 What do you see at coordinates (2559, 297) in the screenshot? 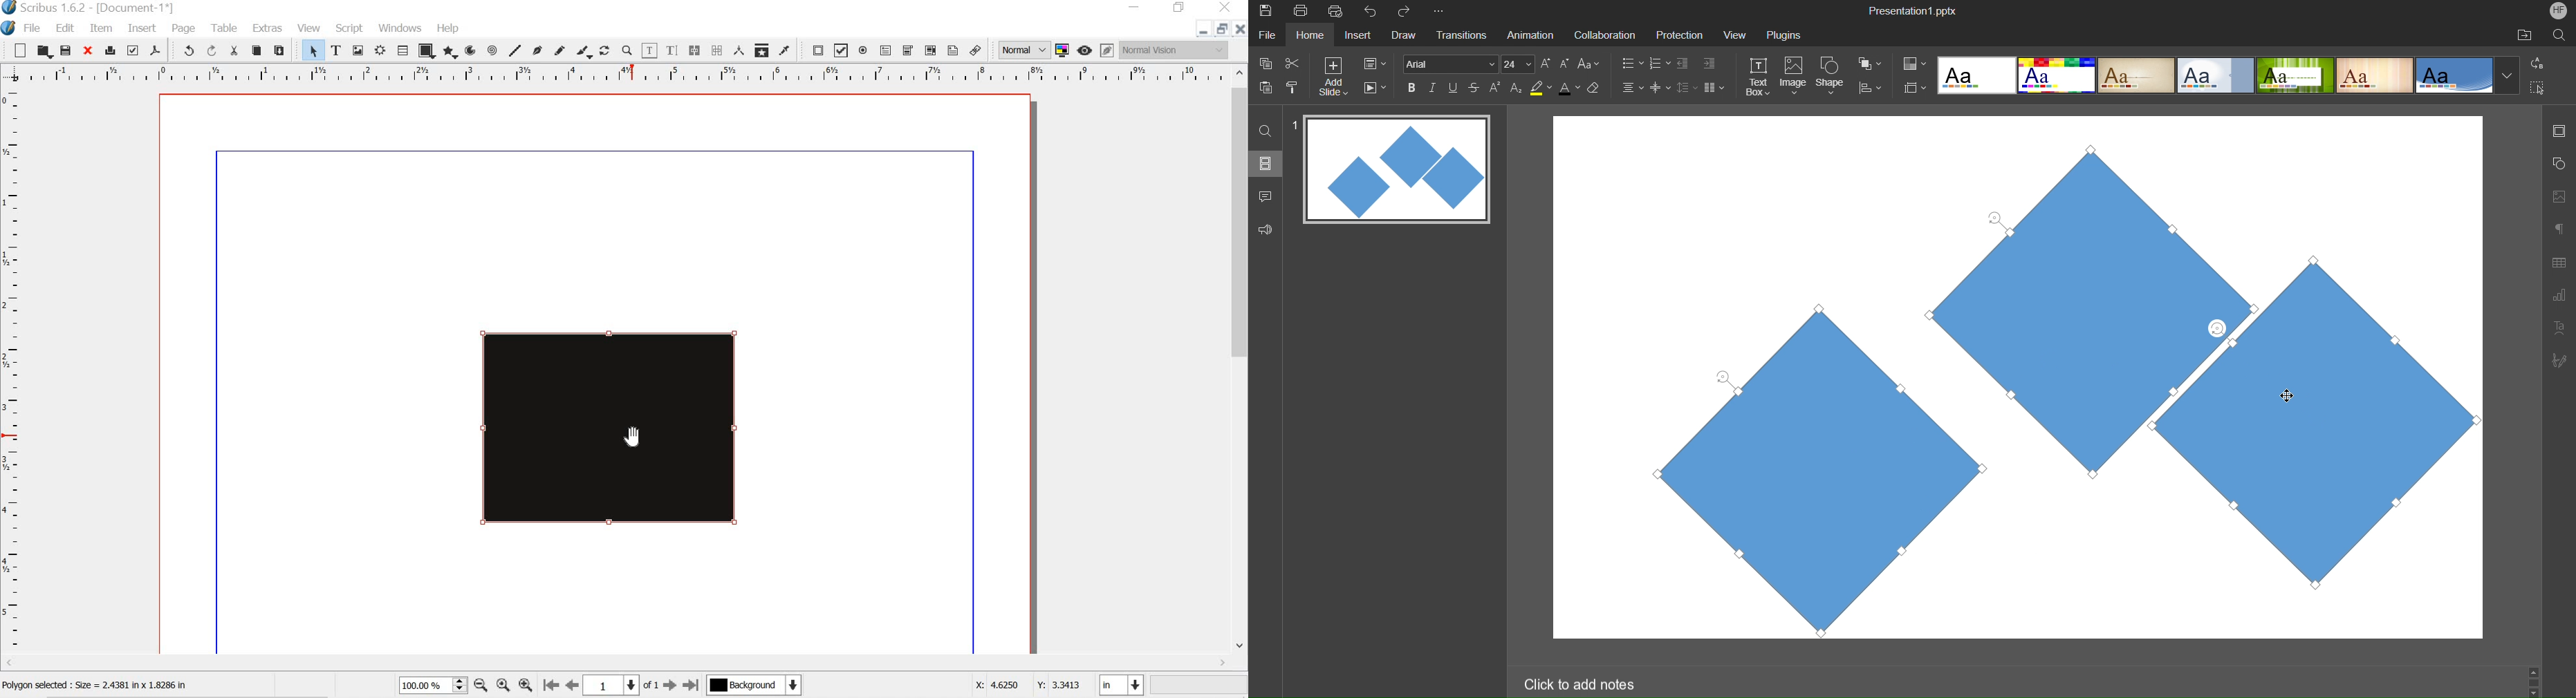
I see `Graph` at bounding box center [2559, 297].